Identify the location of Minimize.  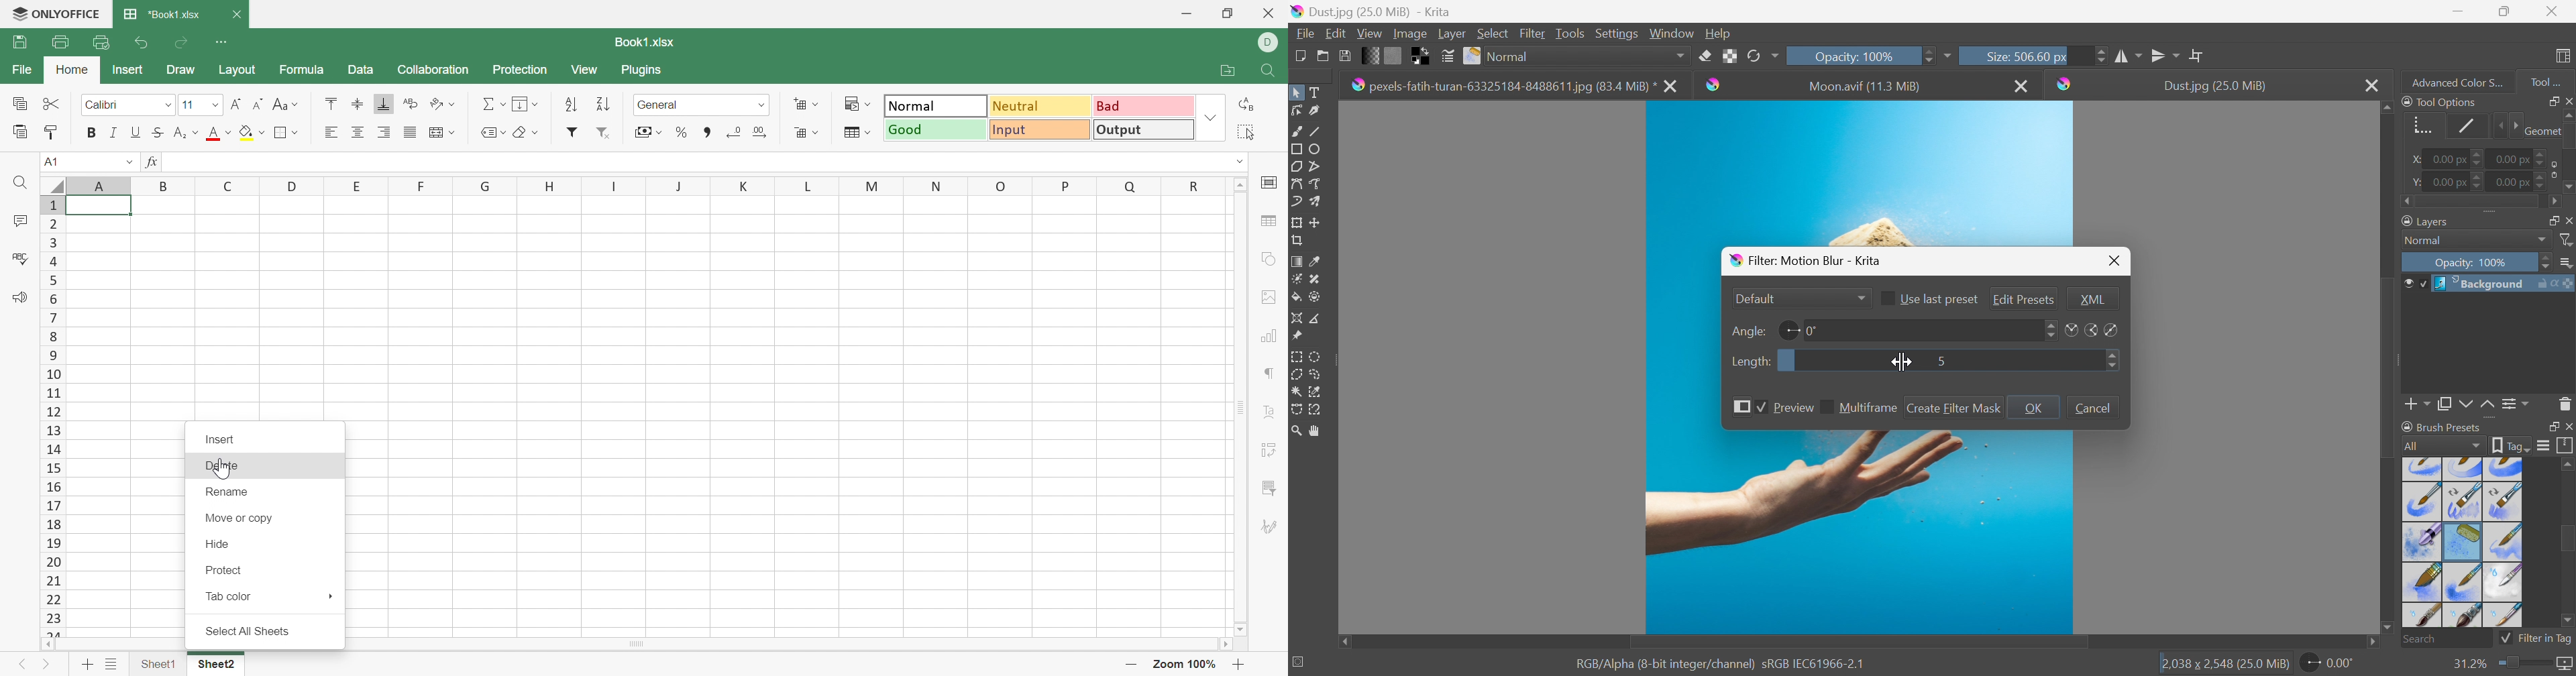
(2457, 10).